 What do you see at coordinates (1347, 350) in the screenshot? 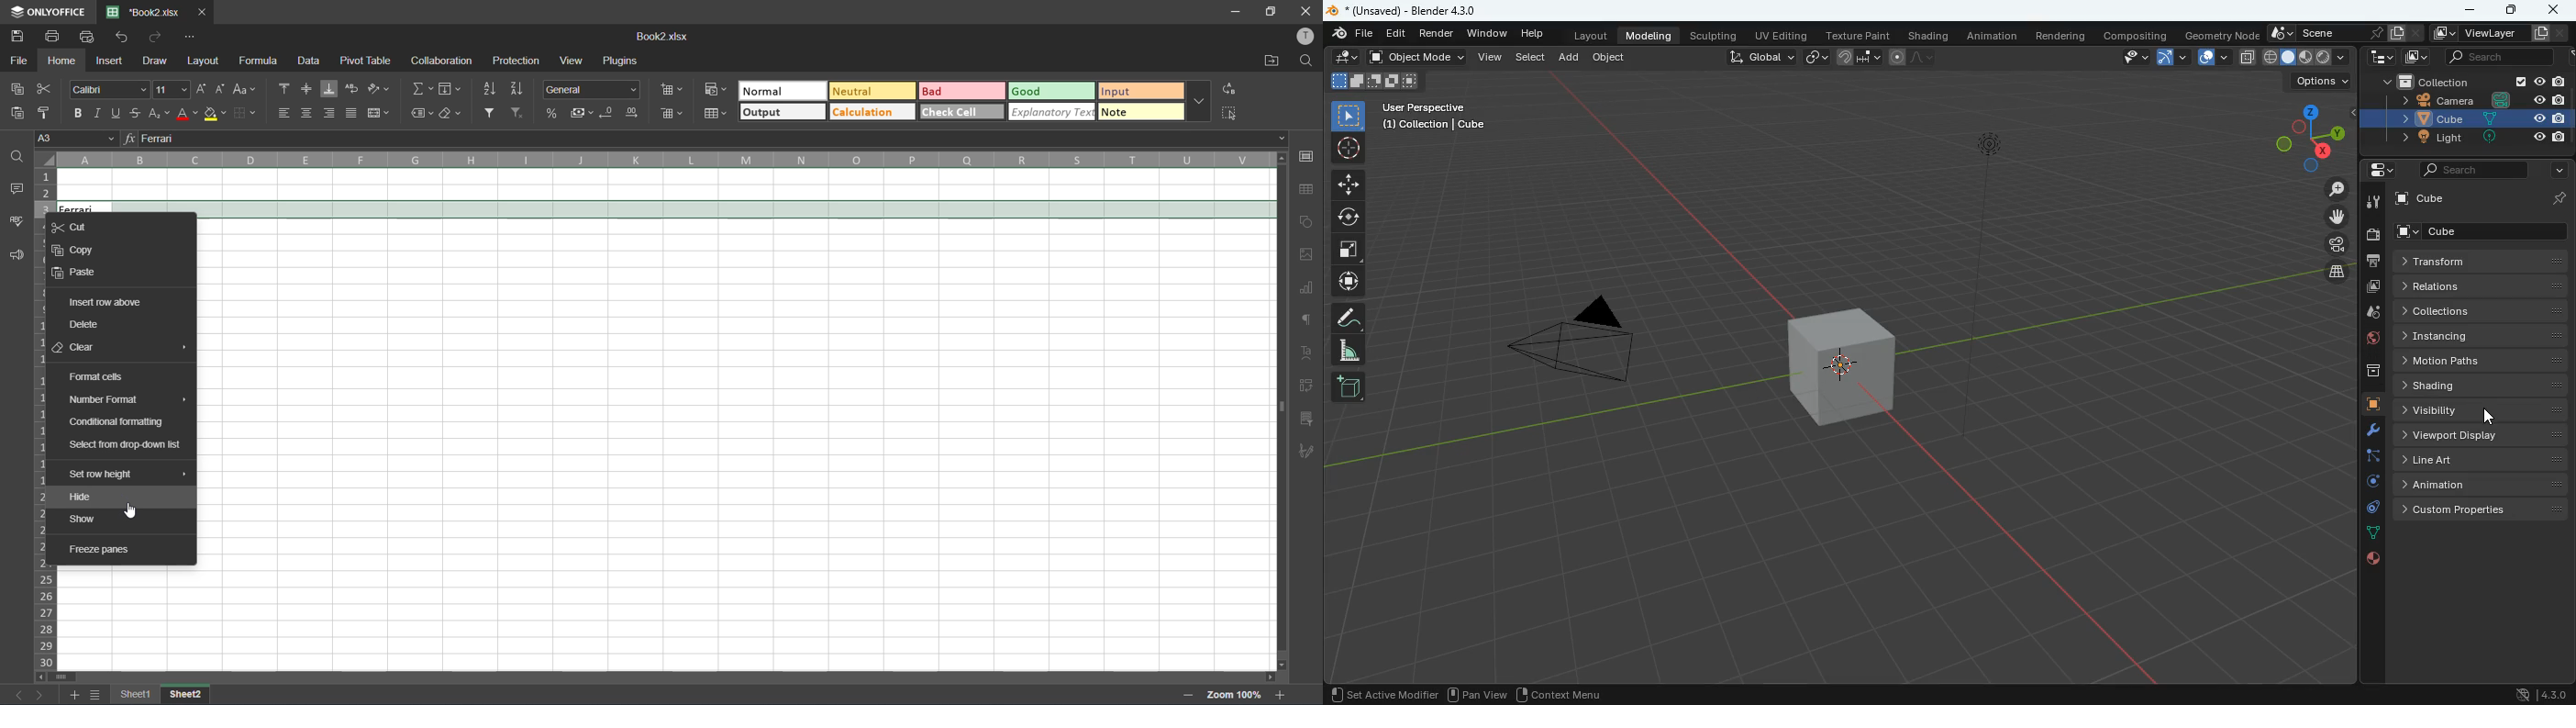
I see `angle` at bounding box center [1347, 350].